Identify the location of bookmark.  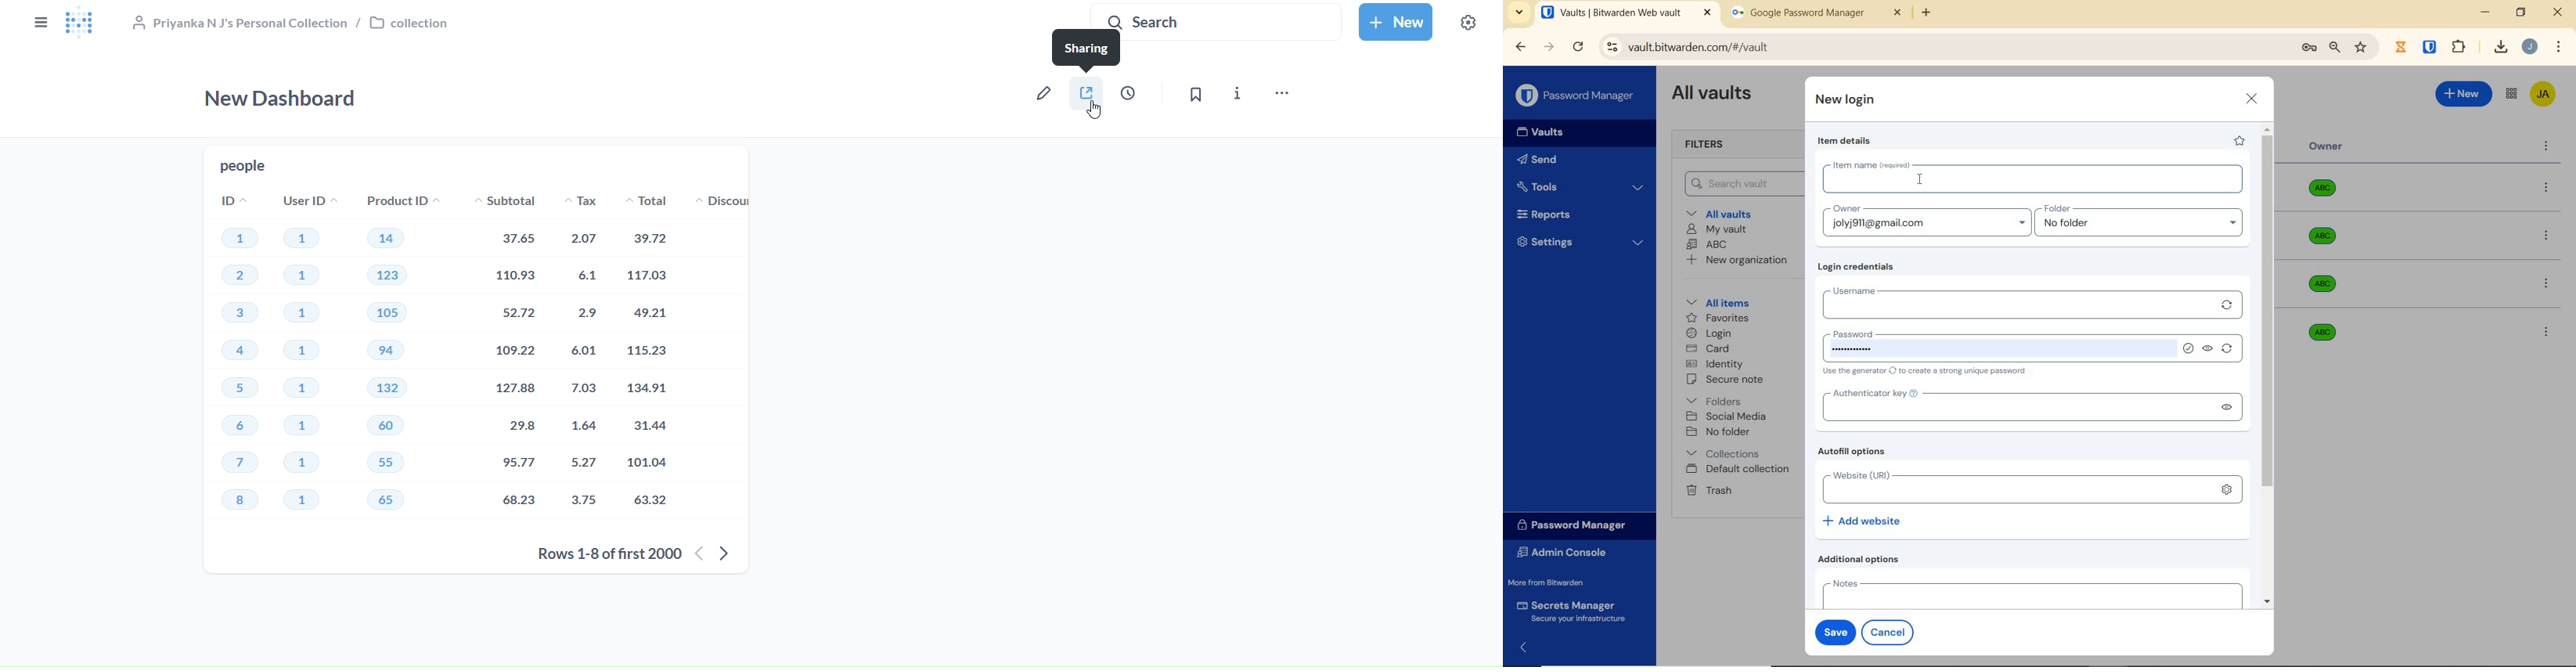
(2362, 47).